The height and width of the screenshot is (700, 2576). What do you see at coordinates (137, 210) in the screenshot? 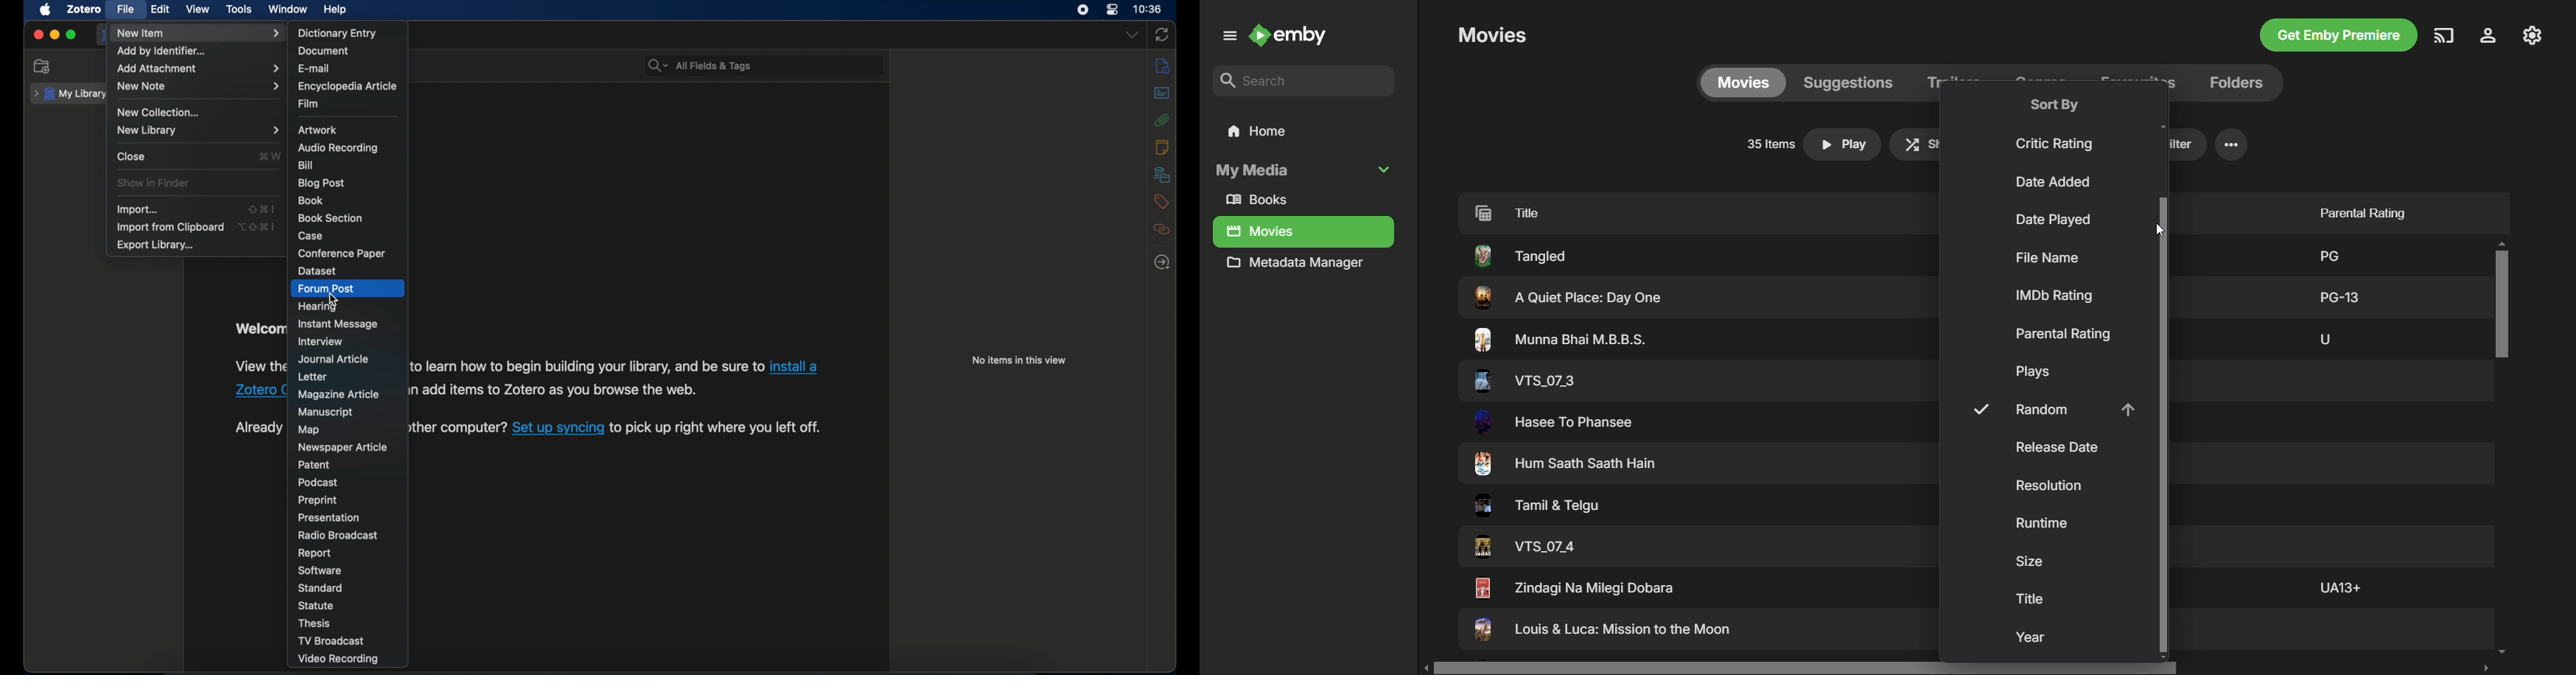
I see `import` at bounding box center [137, 210].